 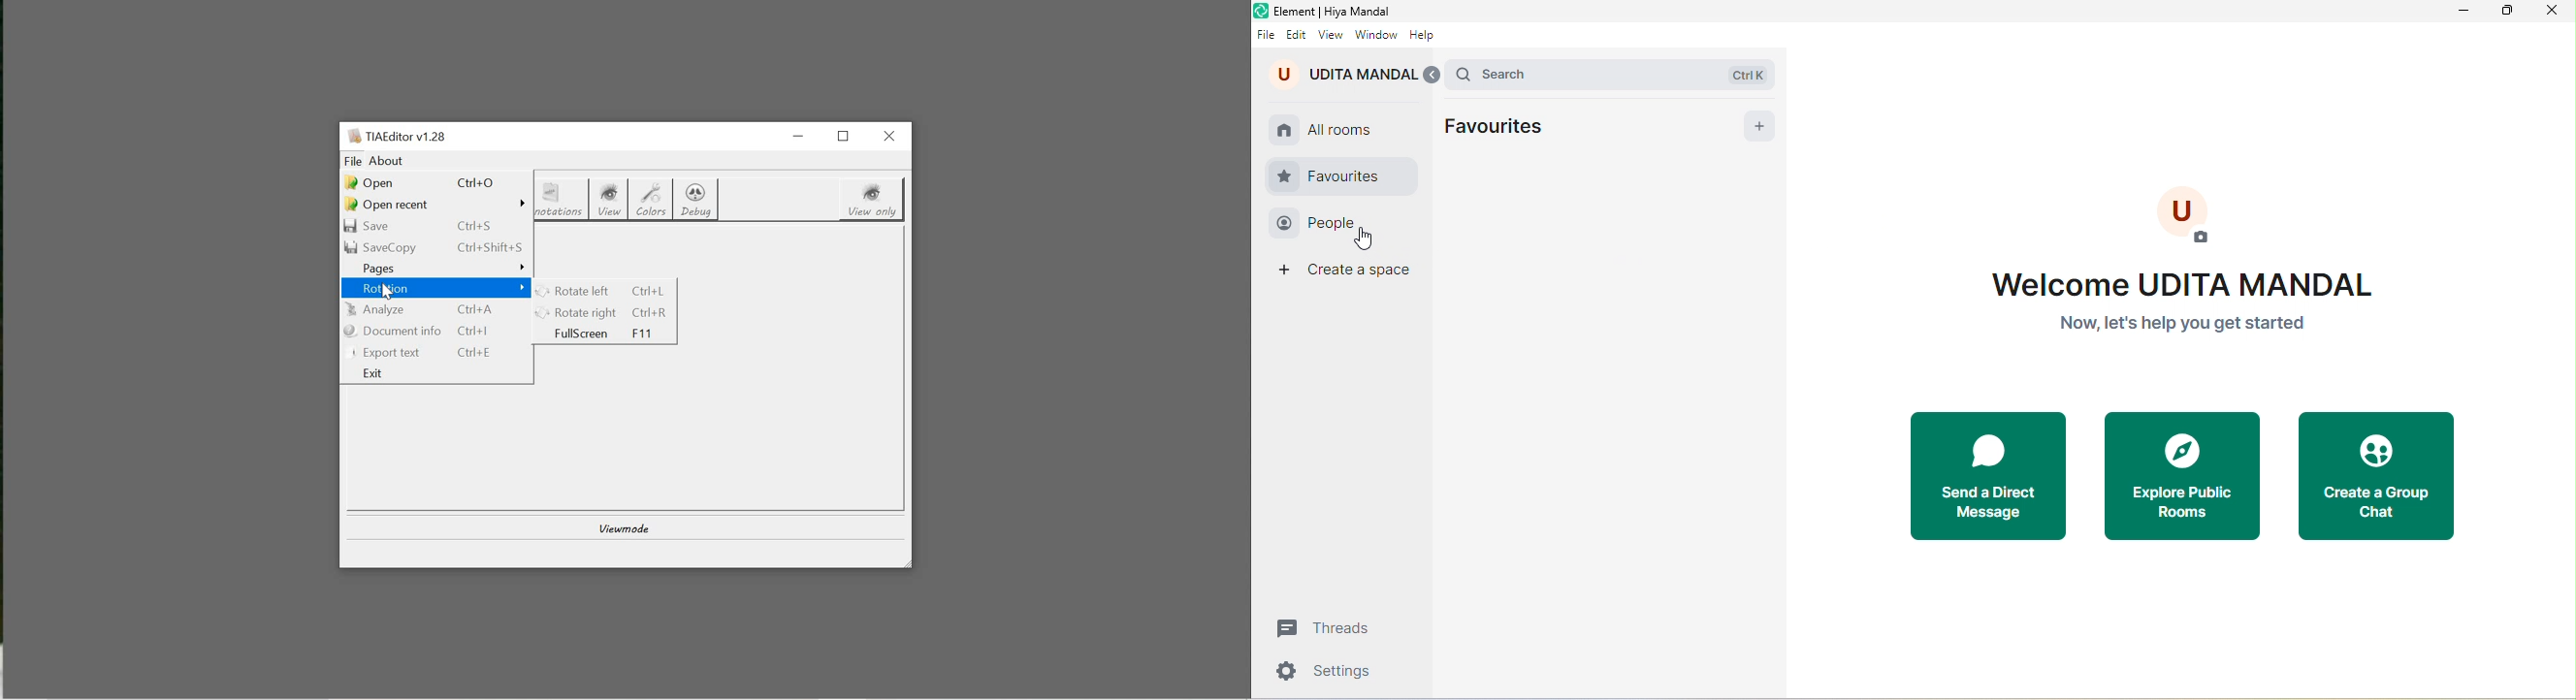 I want to click on search, so click(x=1620, y=71).